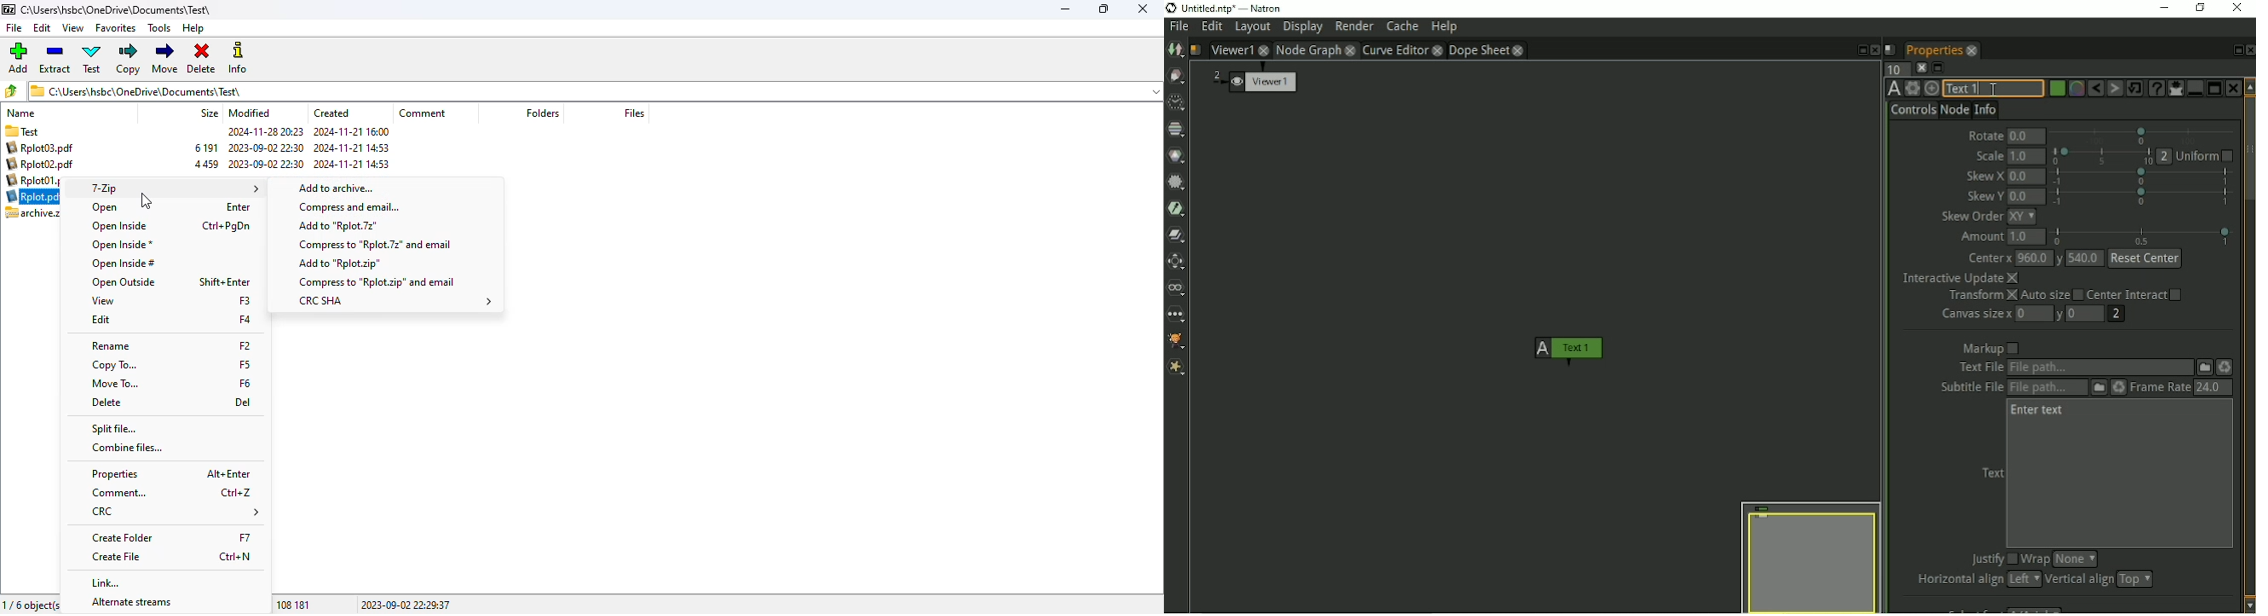 The width and height of the screenshot is (2268, 616). Describe the element at coordinates (246, 345) in the screenshot. I see `shortcut for rename` at that location.